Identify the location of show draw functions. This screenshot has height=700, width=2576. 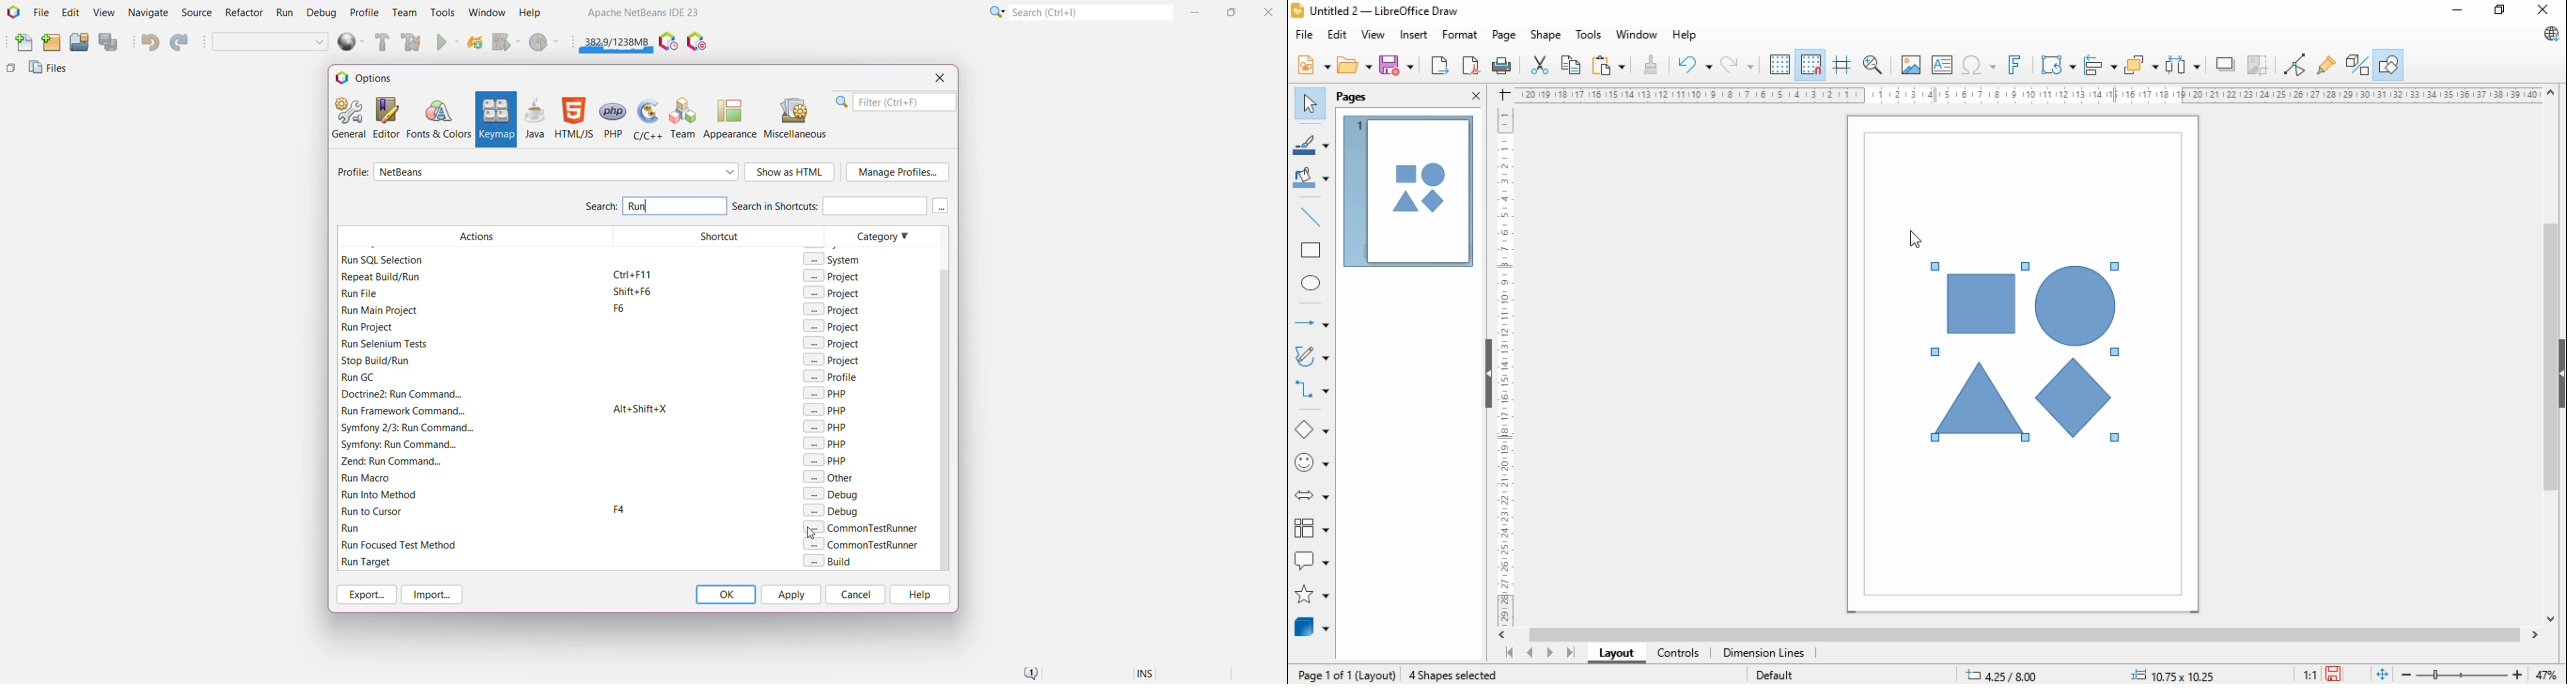
(2391, 62).